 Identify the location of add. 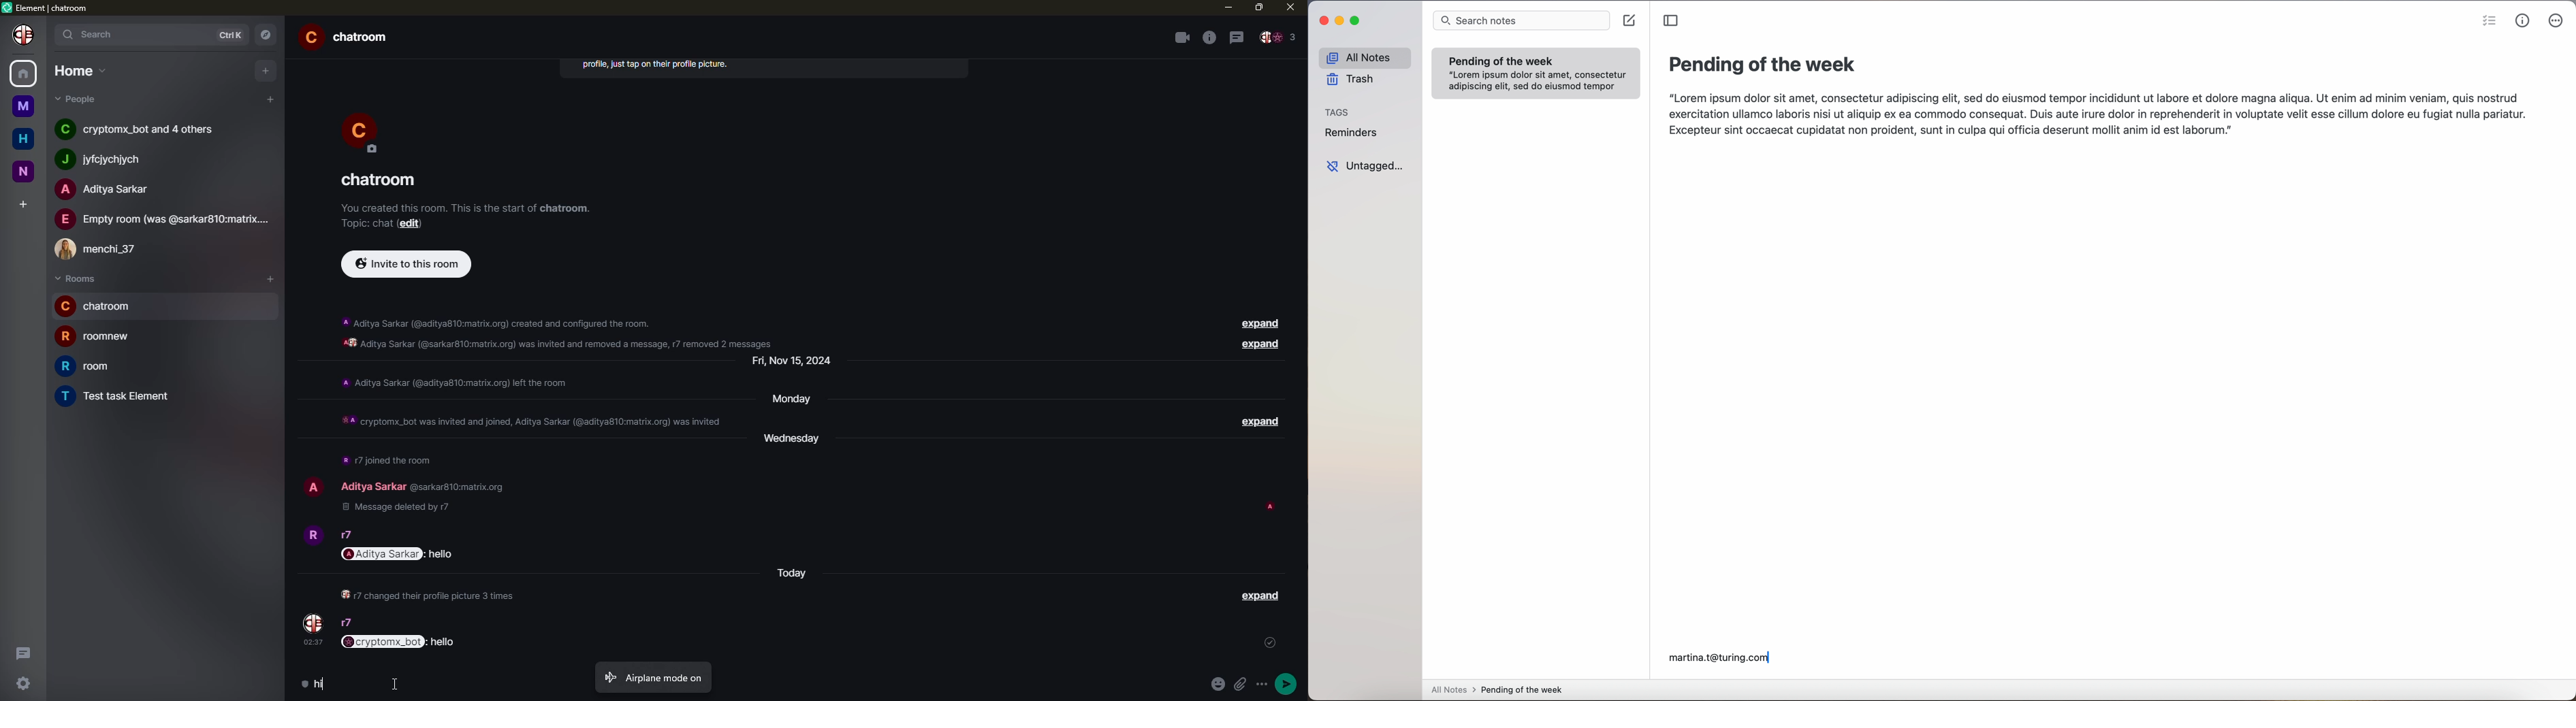
(270, 99).